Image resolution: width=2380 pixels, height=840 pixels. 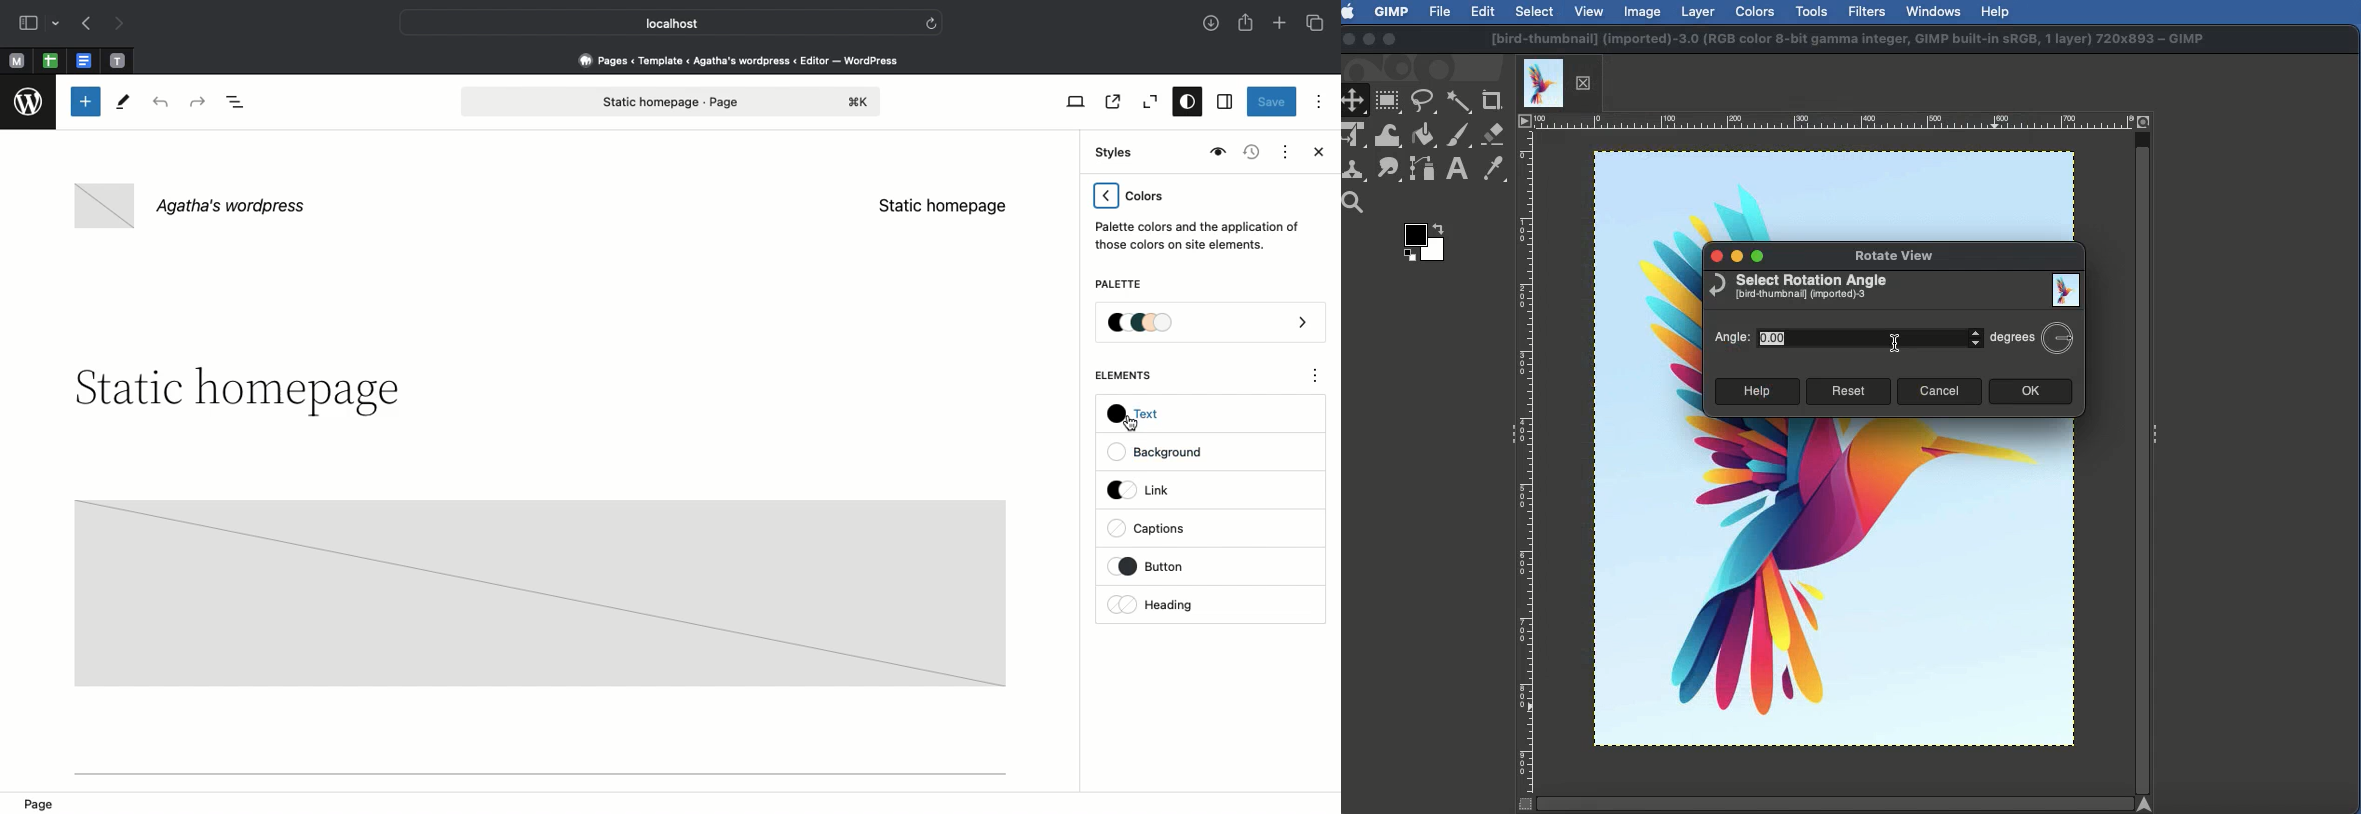 I want to click on refresh, so click(x=931, y=21).